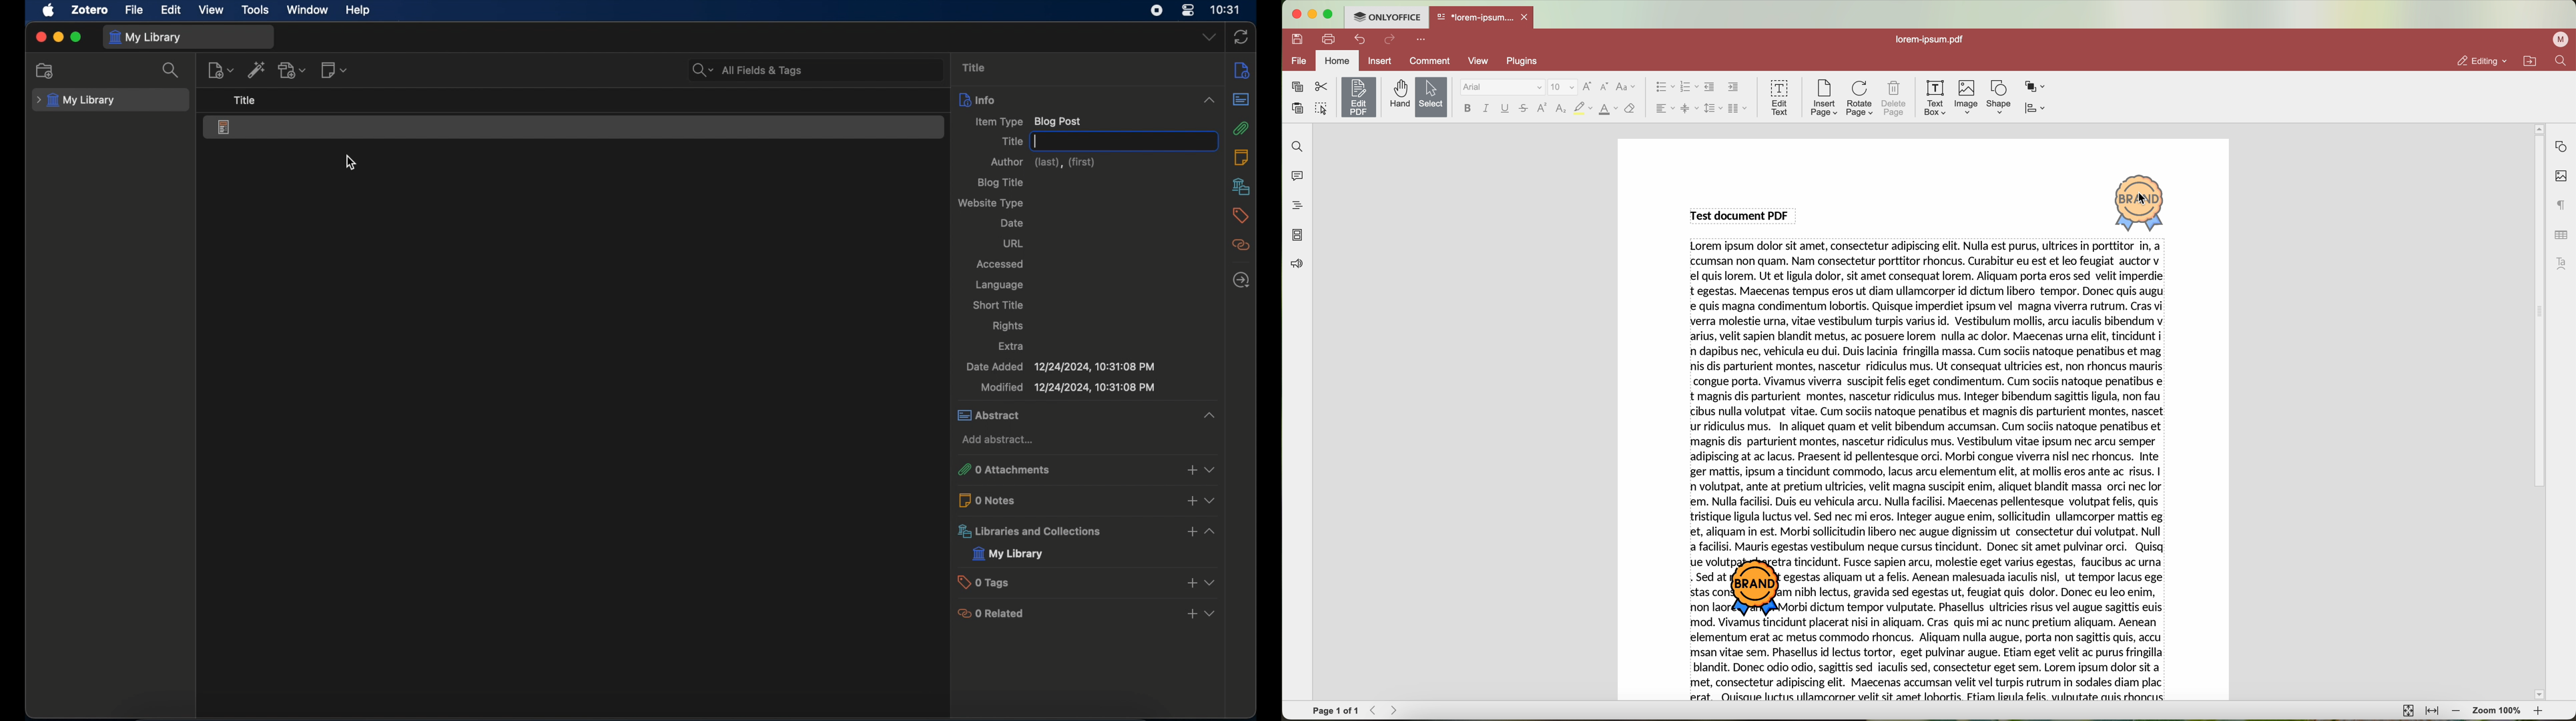 The width and height of the screenshot is (2576, 728). What do you see at coordinates (2532, 61) in the screenshot?
I see `open file location` at bounding box center [2532, 61].